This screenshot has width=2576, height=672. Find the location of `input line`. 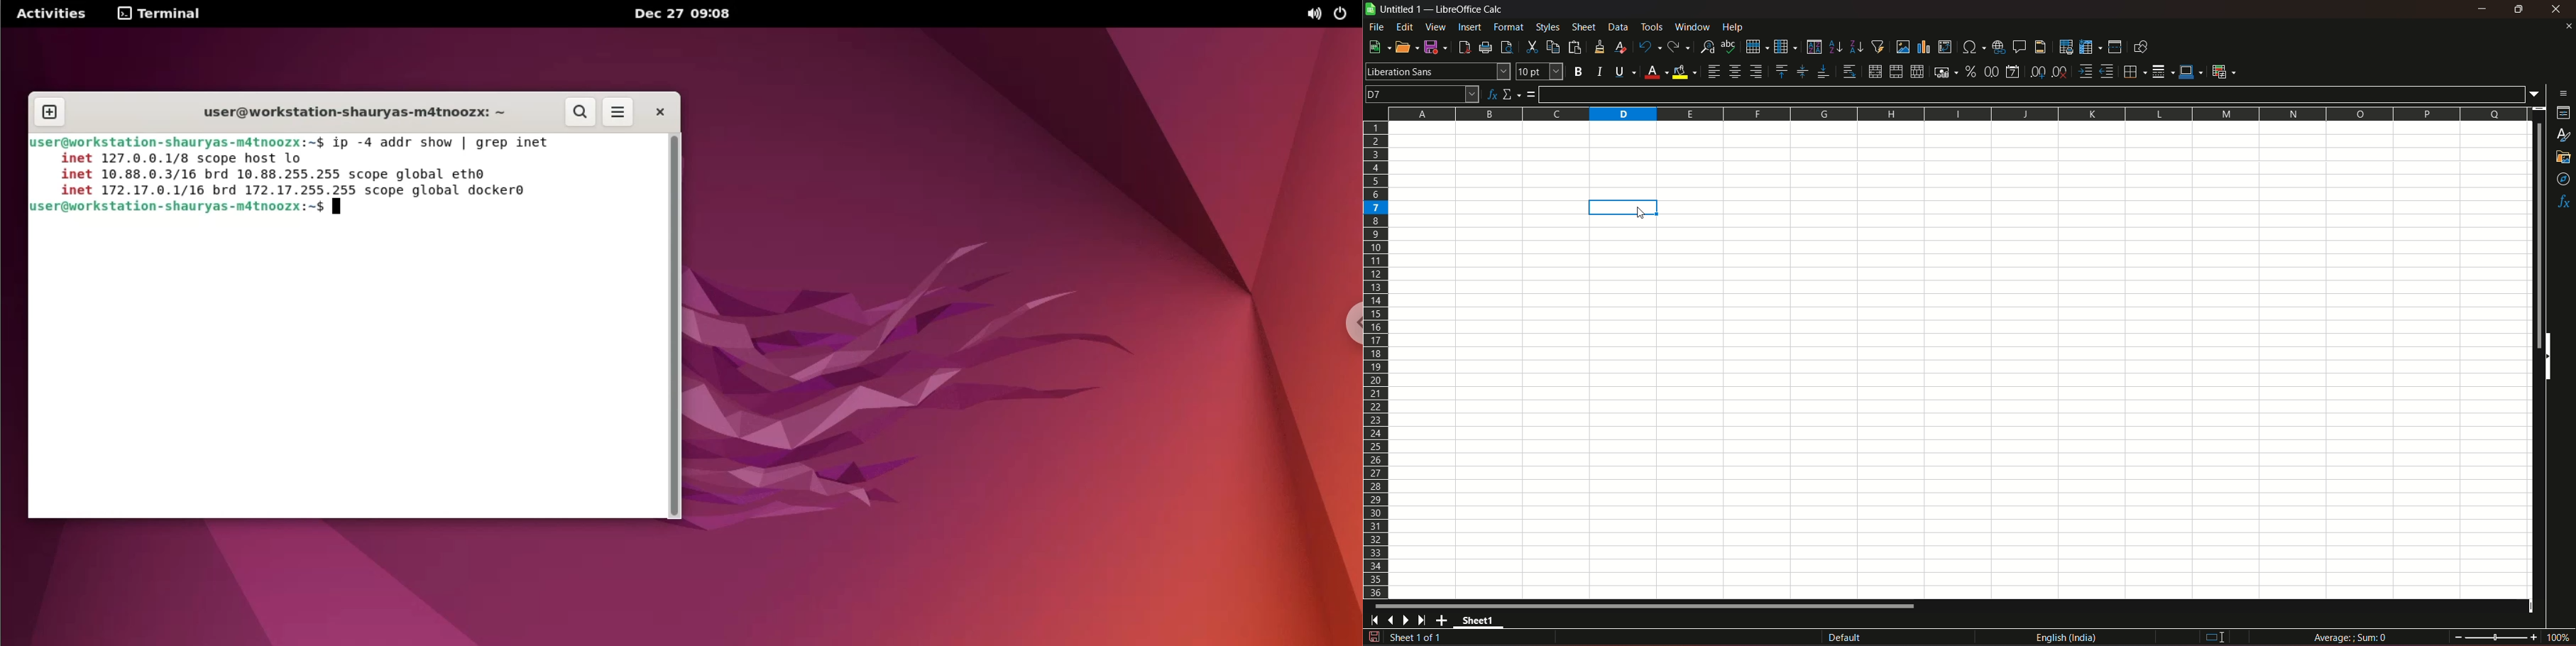

input line is located at coordinates (2035, 94).